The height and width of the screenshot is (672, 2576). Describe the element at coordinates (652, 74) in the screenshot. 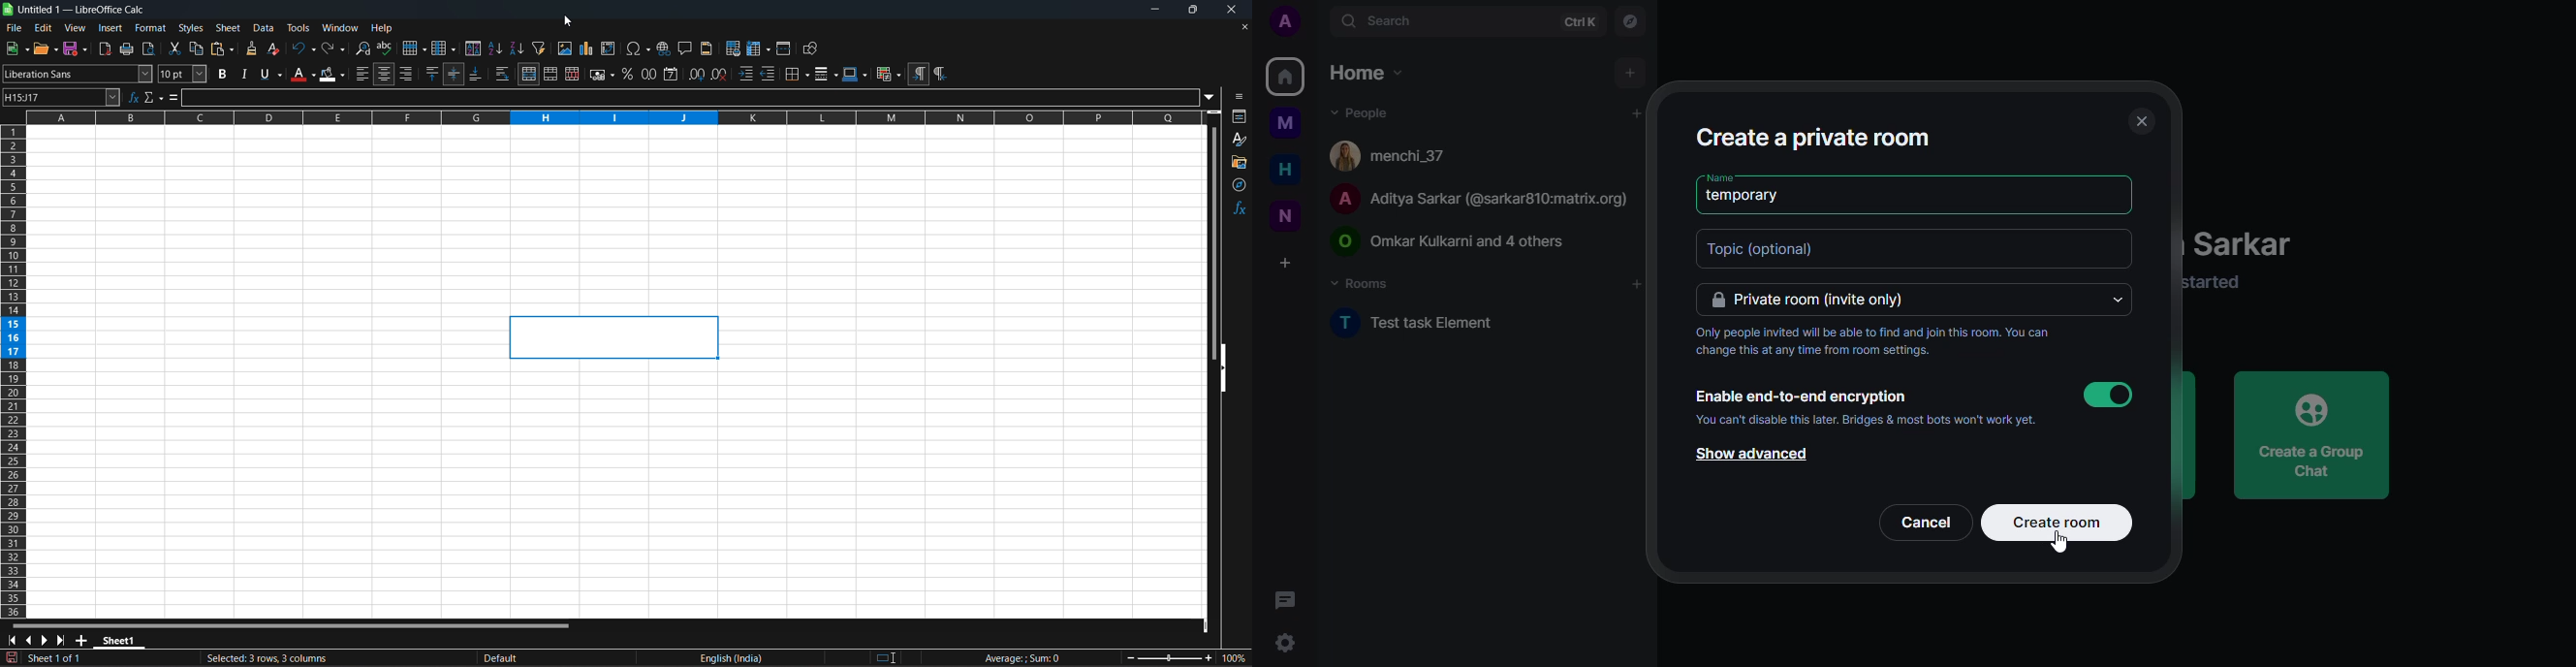

I see `format as number` at that location.